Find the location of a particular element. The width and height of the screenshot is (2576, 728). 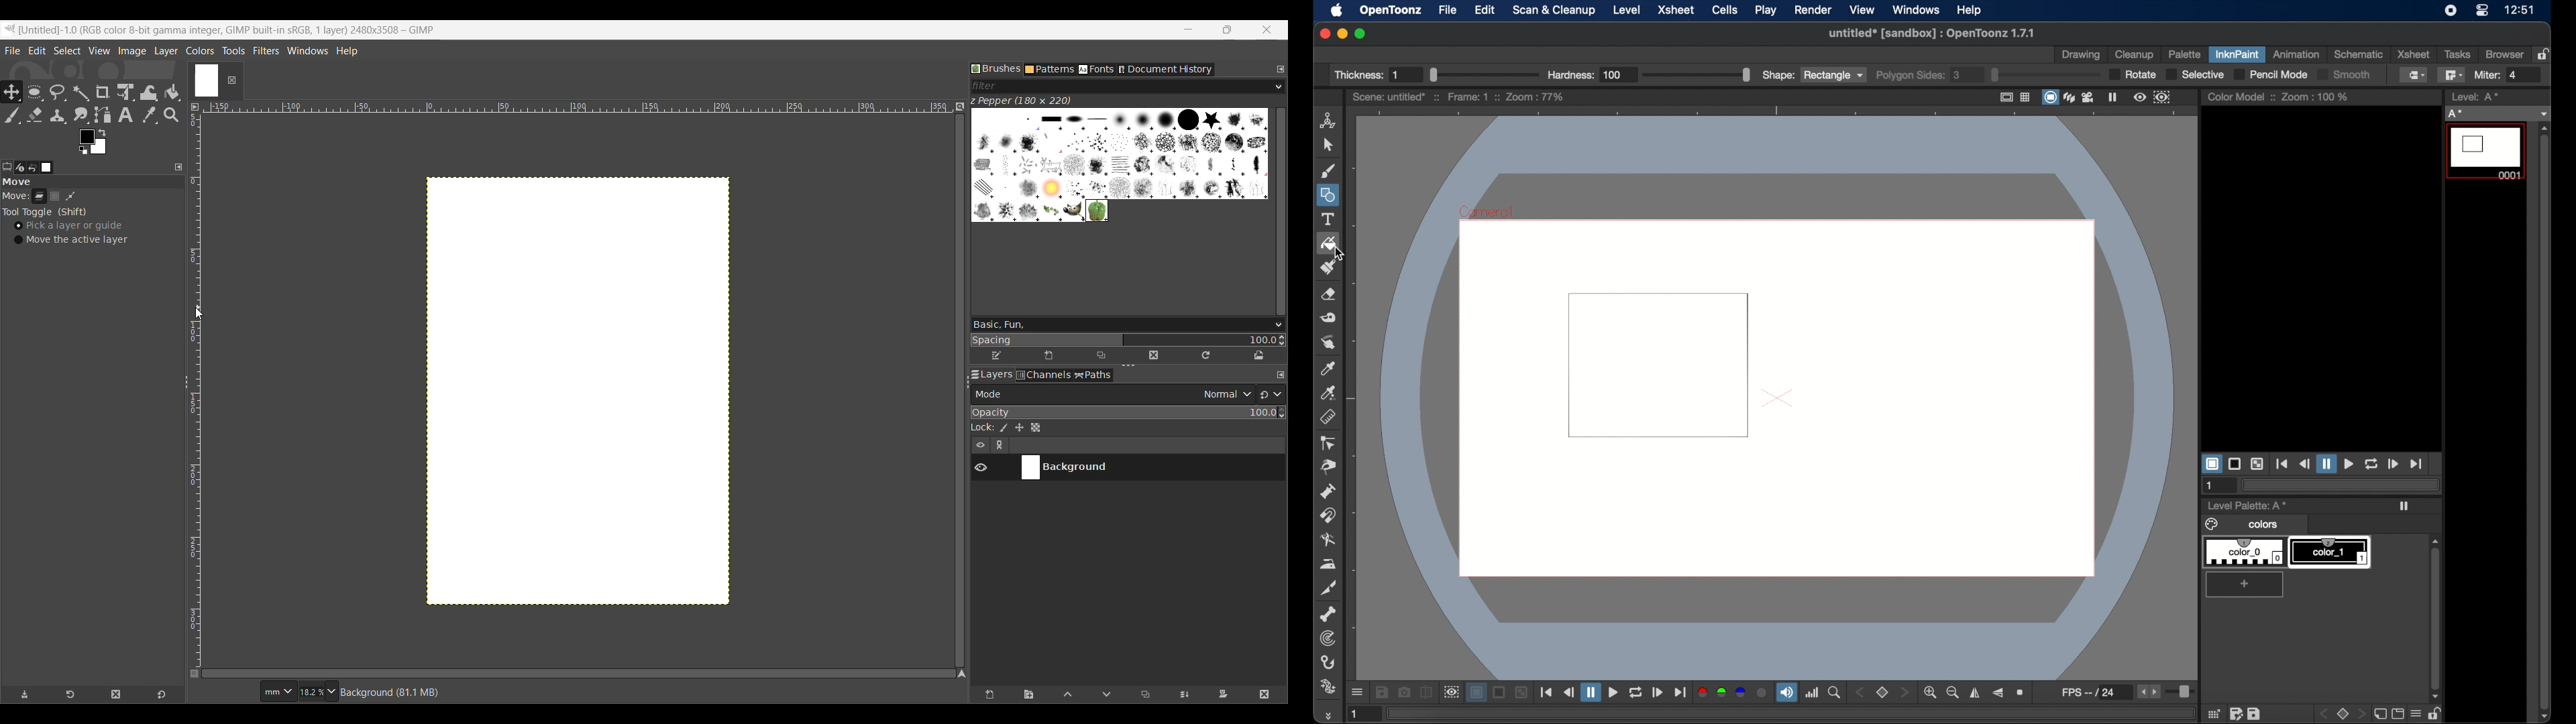

scroll up arrow is located at coordinates (2544, 128).